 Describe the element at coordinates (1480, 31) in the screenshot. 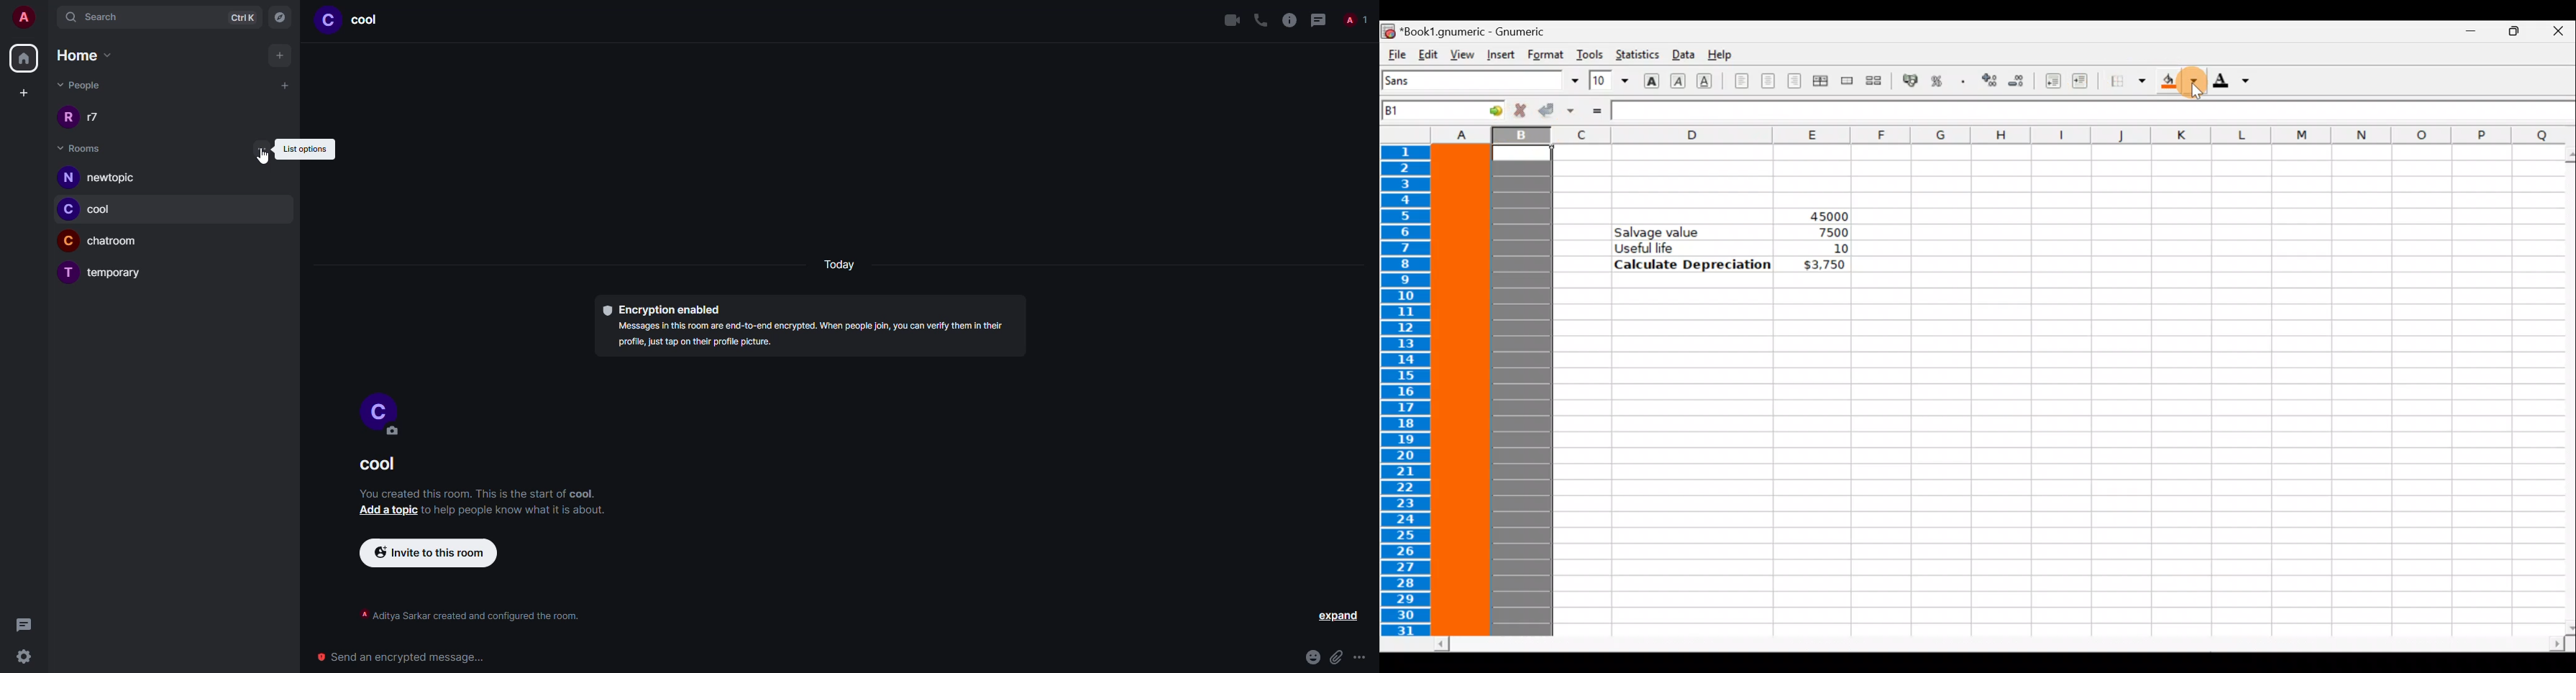

I see `Book1.gnumeric - Gnumeric` at that location.